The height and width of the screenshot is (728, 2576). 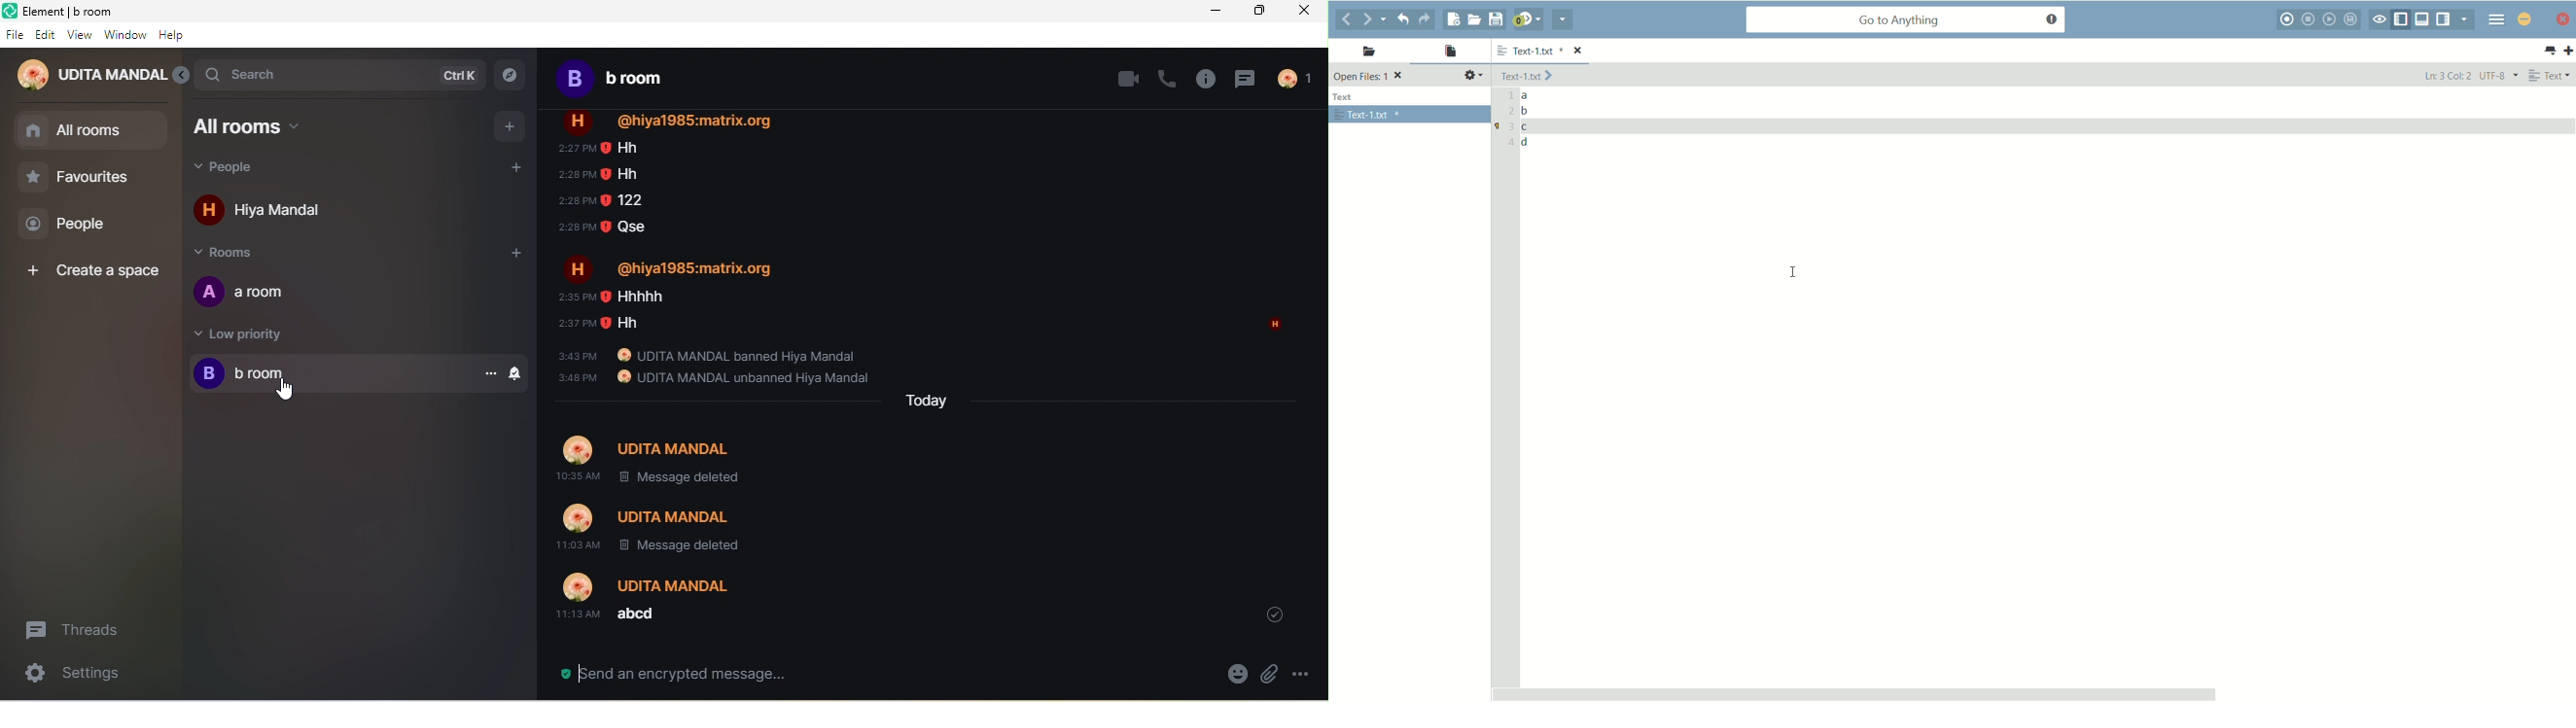 I want to click on cursor, so click(x=1796, y=275).